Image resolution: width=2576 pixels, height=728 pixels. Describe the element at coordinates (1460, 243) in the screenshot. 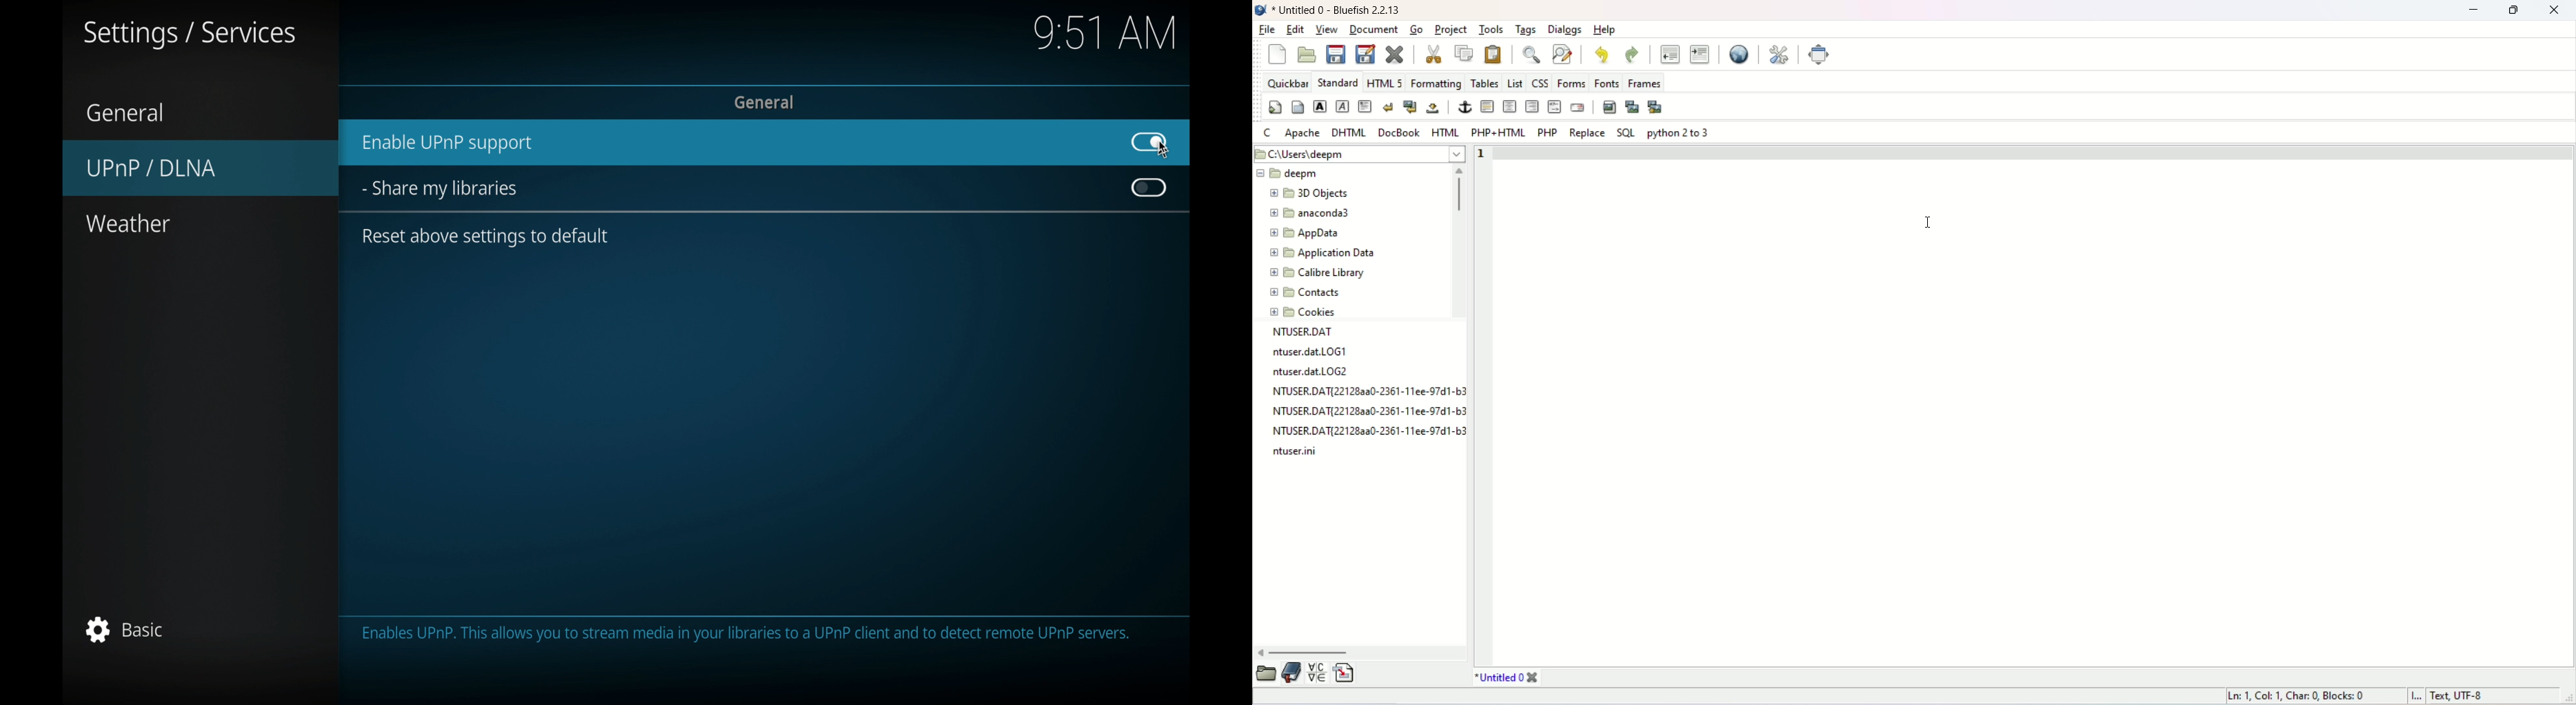

I see `vertical scroll bar` at that location.